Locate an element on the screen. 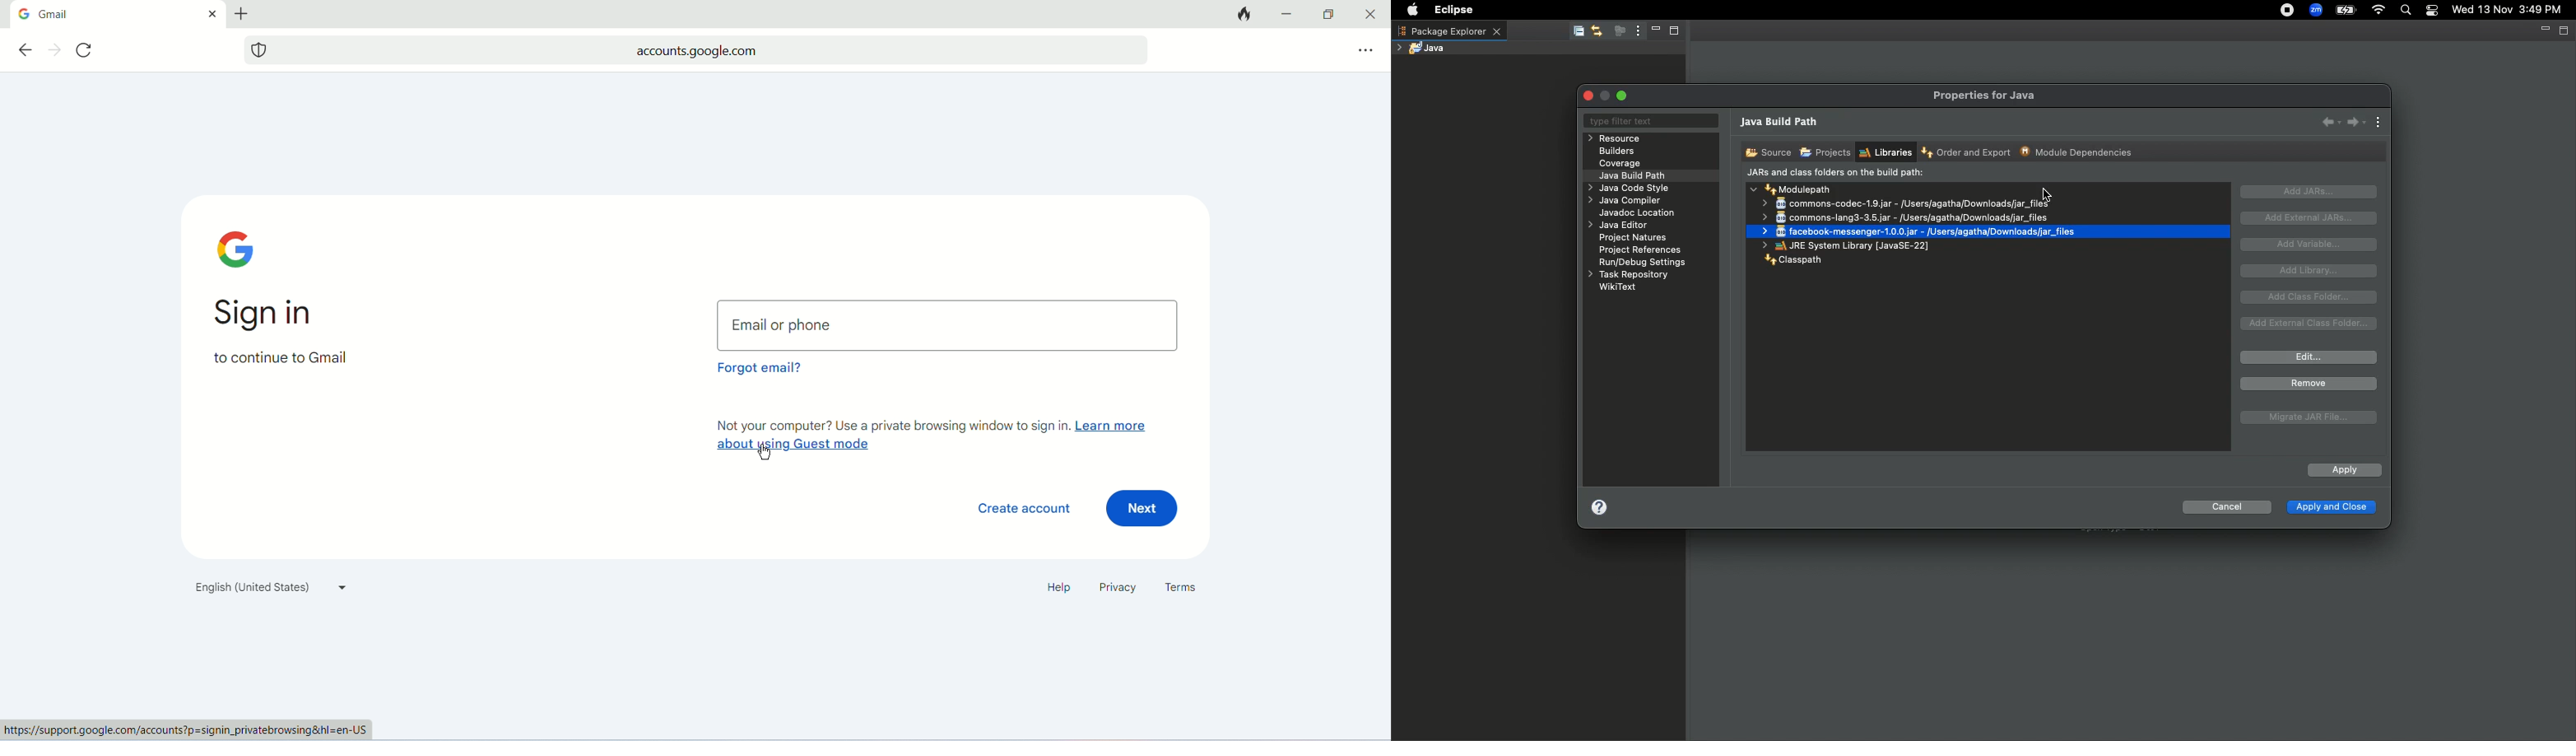 This screenshot has width=2576, height=756. Add external JAR is located at coordinates (2309, 217).